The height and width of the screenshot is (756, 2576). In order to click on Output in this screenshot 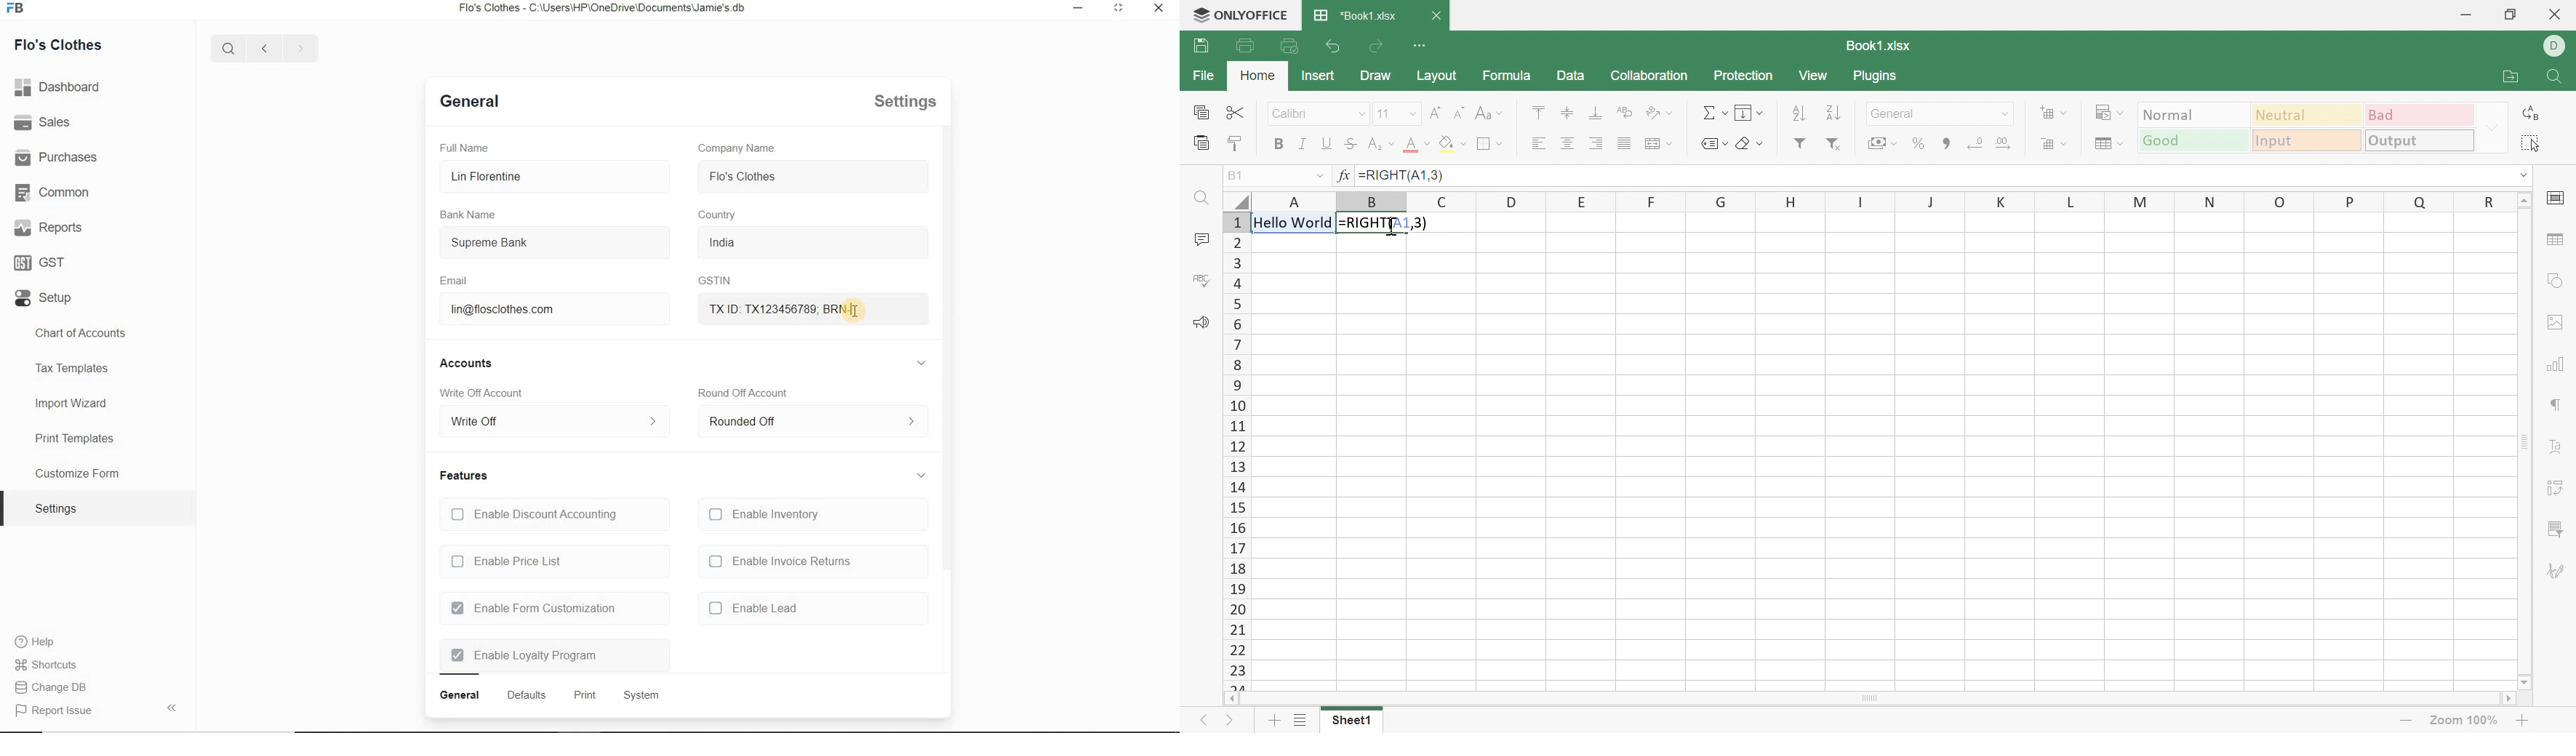, I will do `click(2419, 140)`.